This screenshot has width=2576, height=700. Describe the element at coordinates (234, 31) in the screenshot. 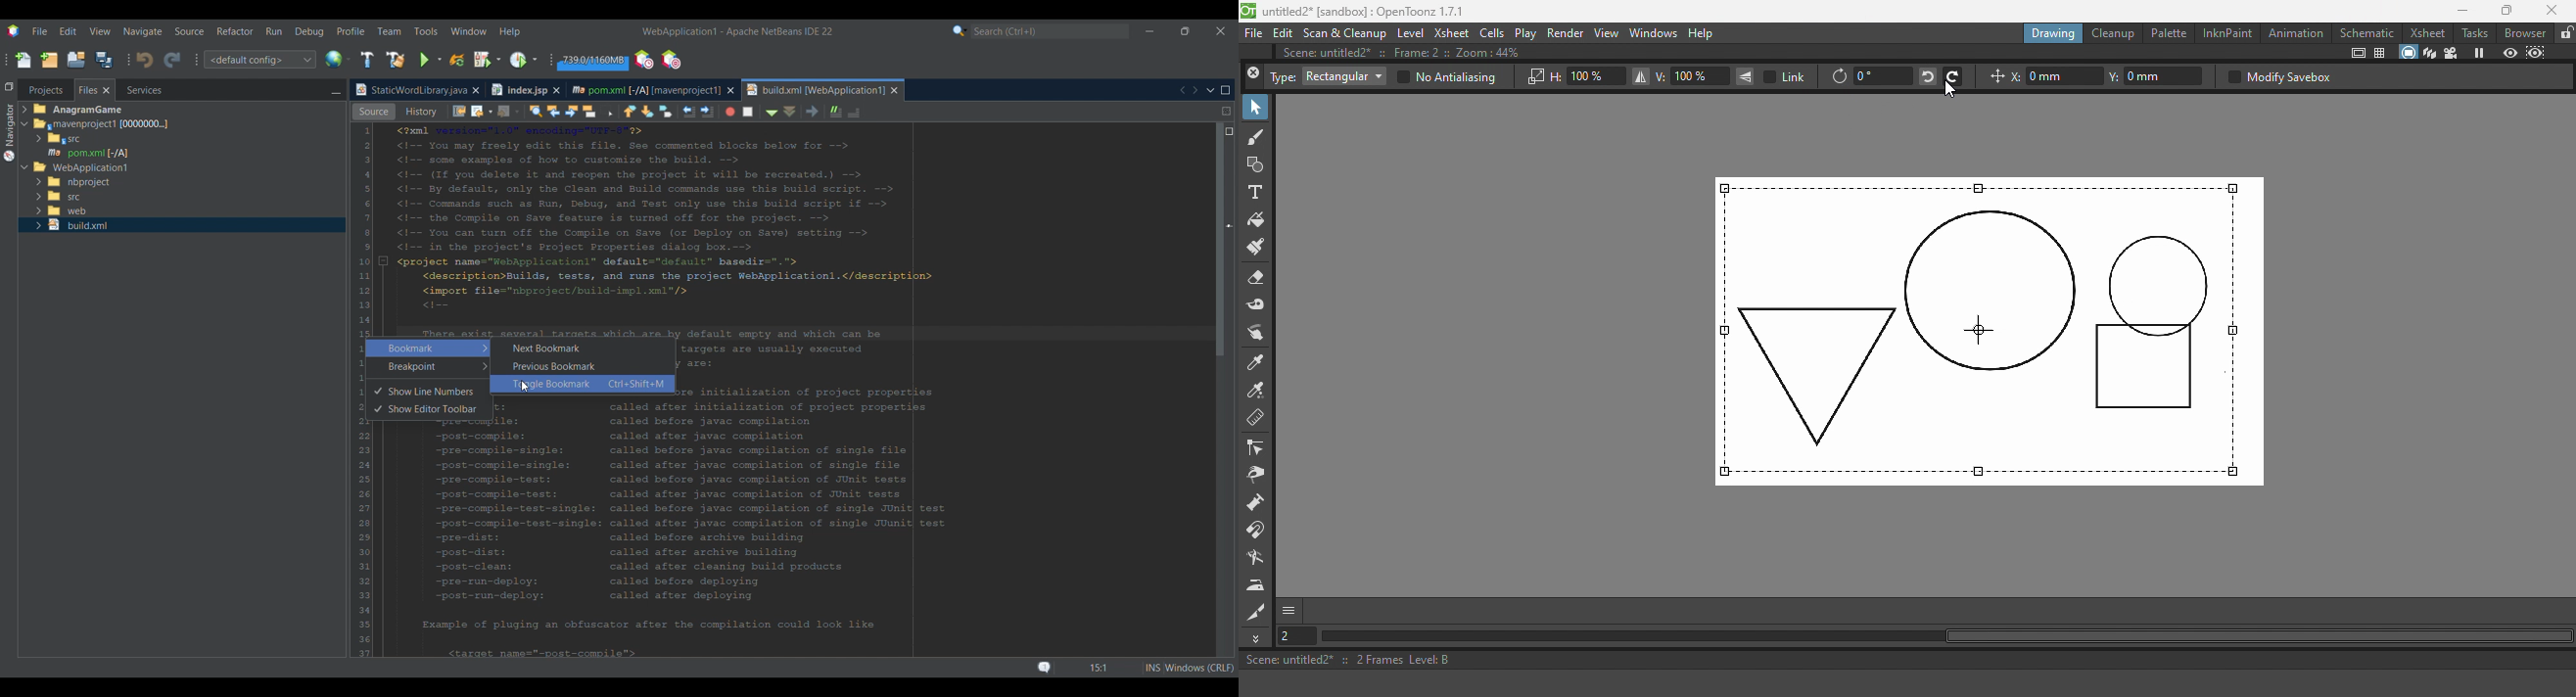

I see `Refactor menu` at that location.